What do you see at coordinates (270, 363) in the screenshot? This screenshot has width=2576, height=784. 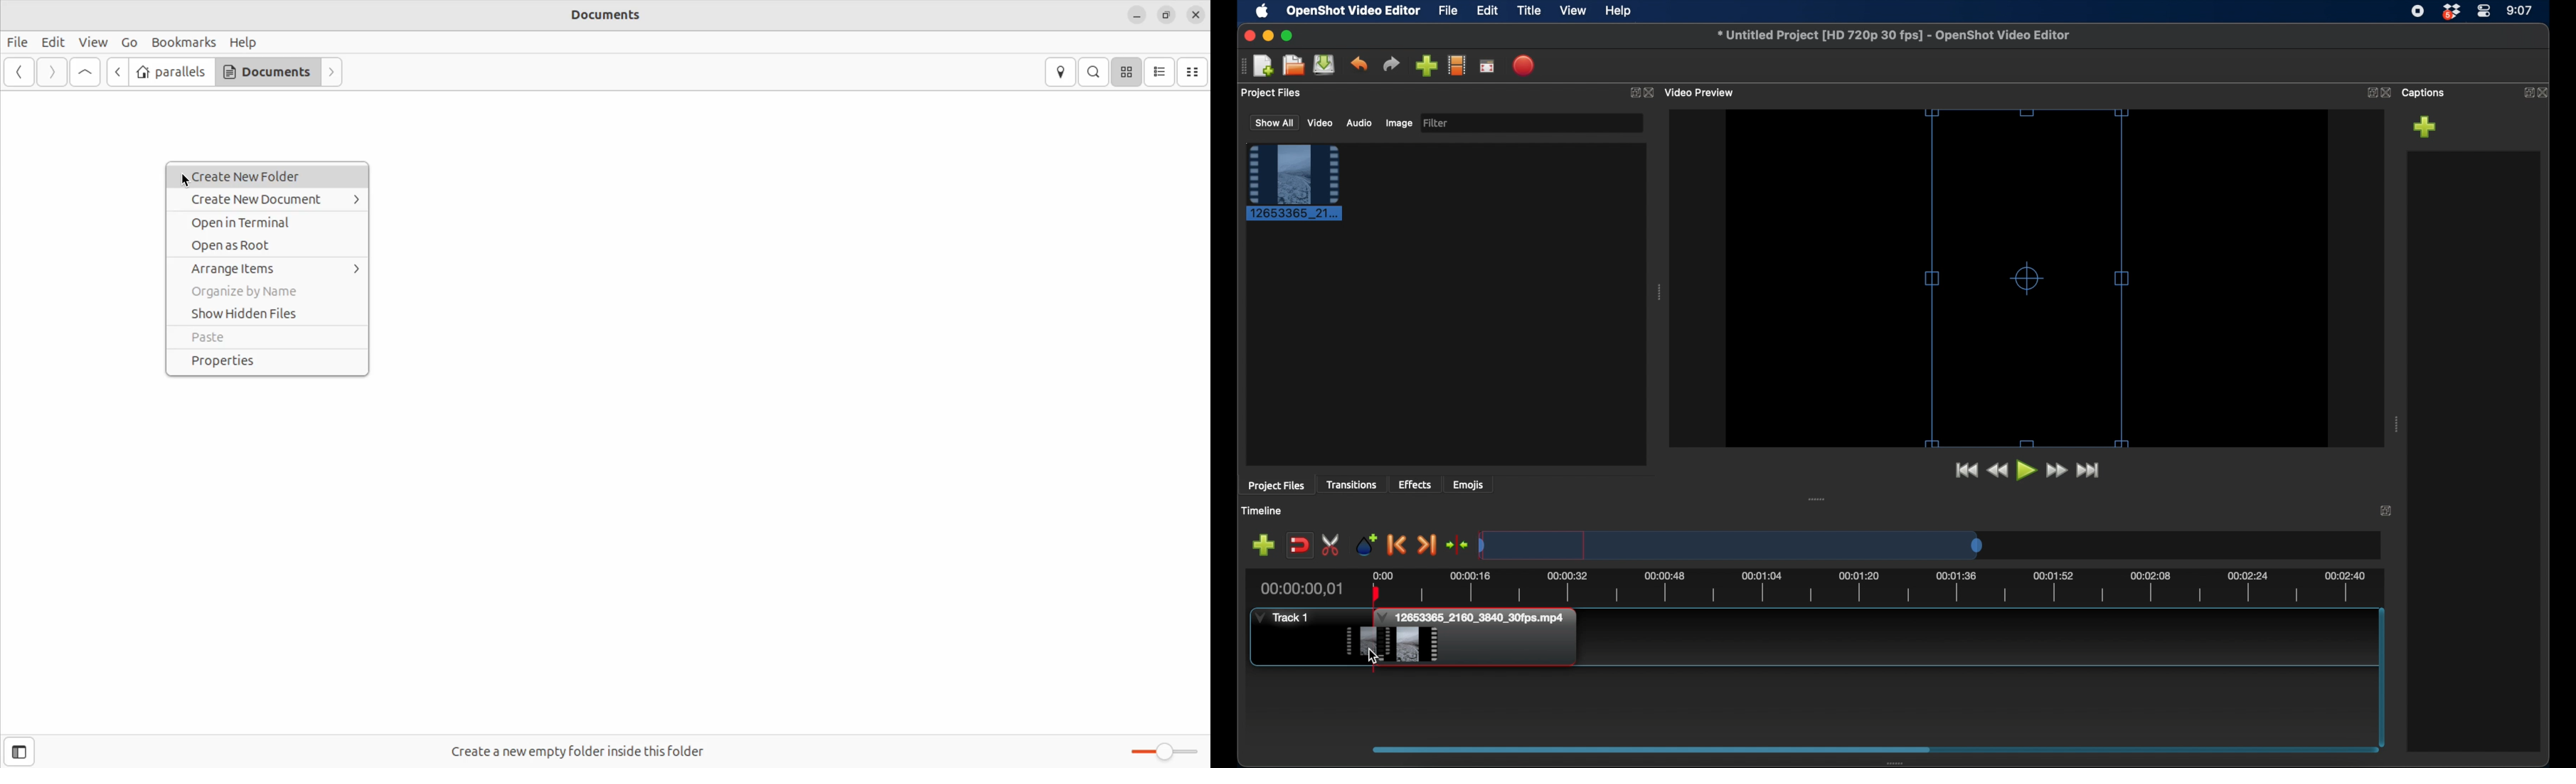 I see `Properties` at bounding box center [270, 363].